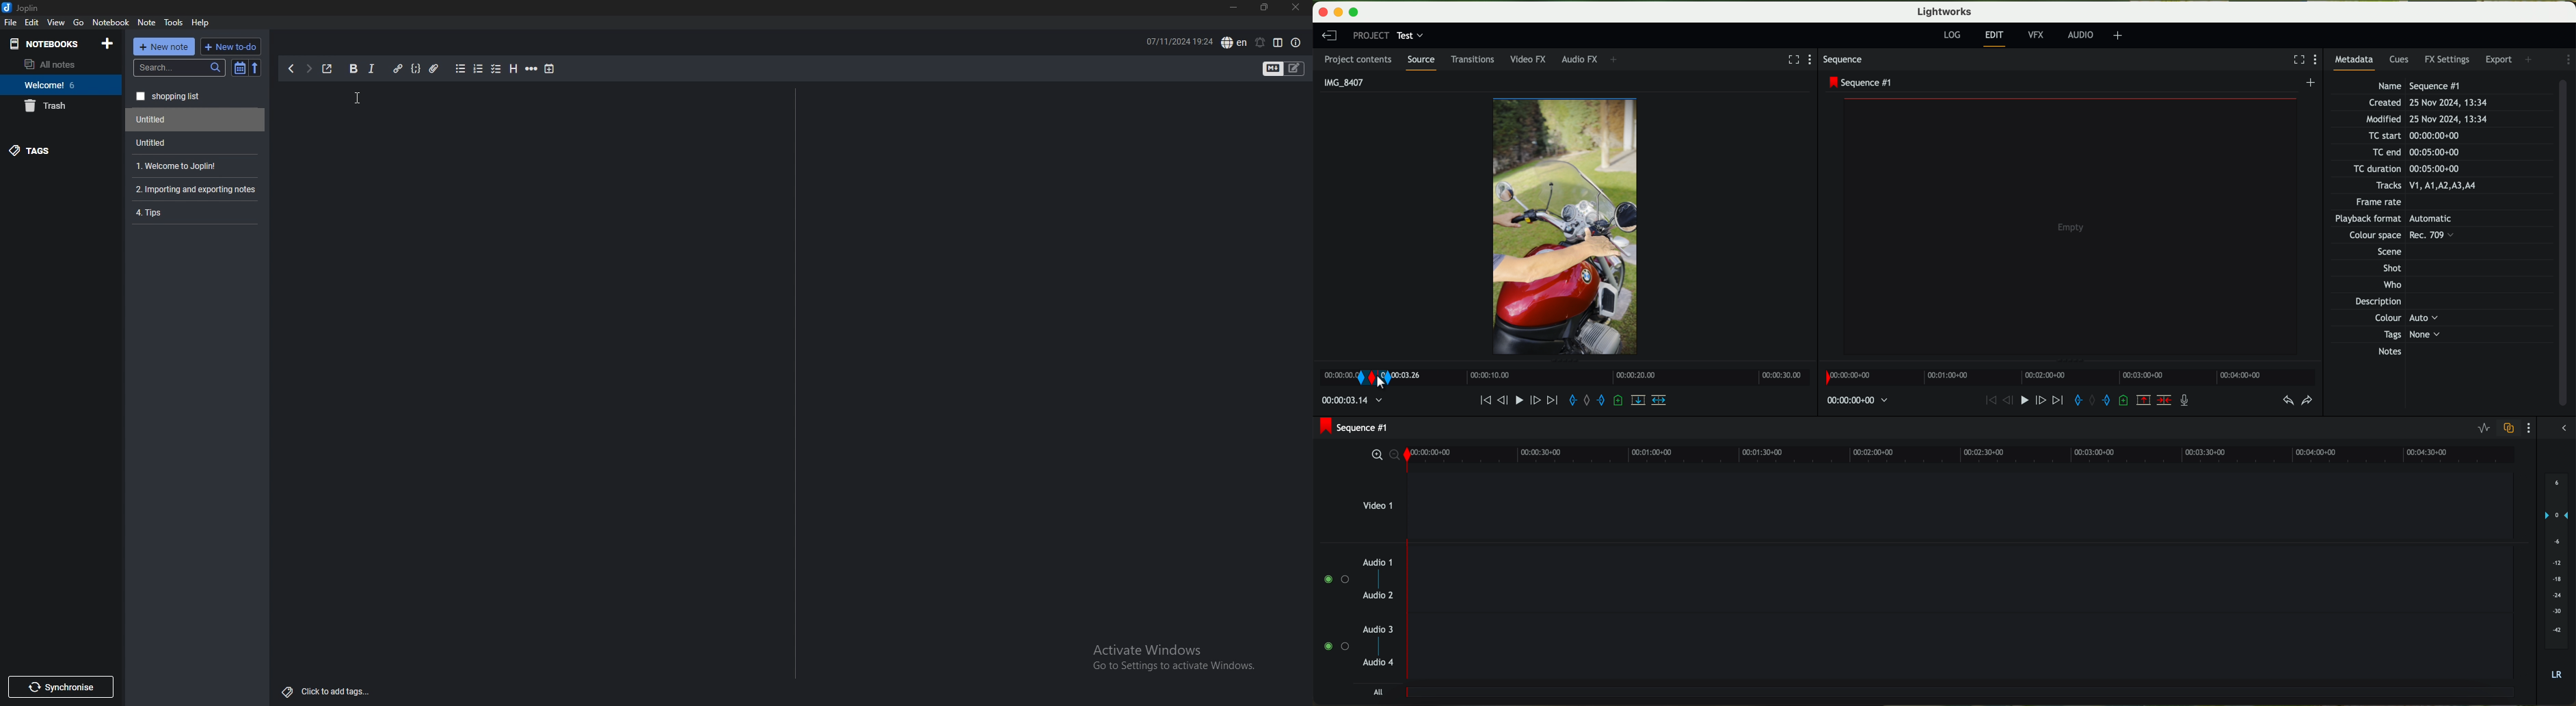  I want to click on 07/11/2024 19:24, so click(1179, 40).